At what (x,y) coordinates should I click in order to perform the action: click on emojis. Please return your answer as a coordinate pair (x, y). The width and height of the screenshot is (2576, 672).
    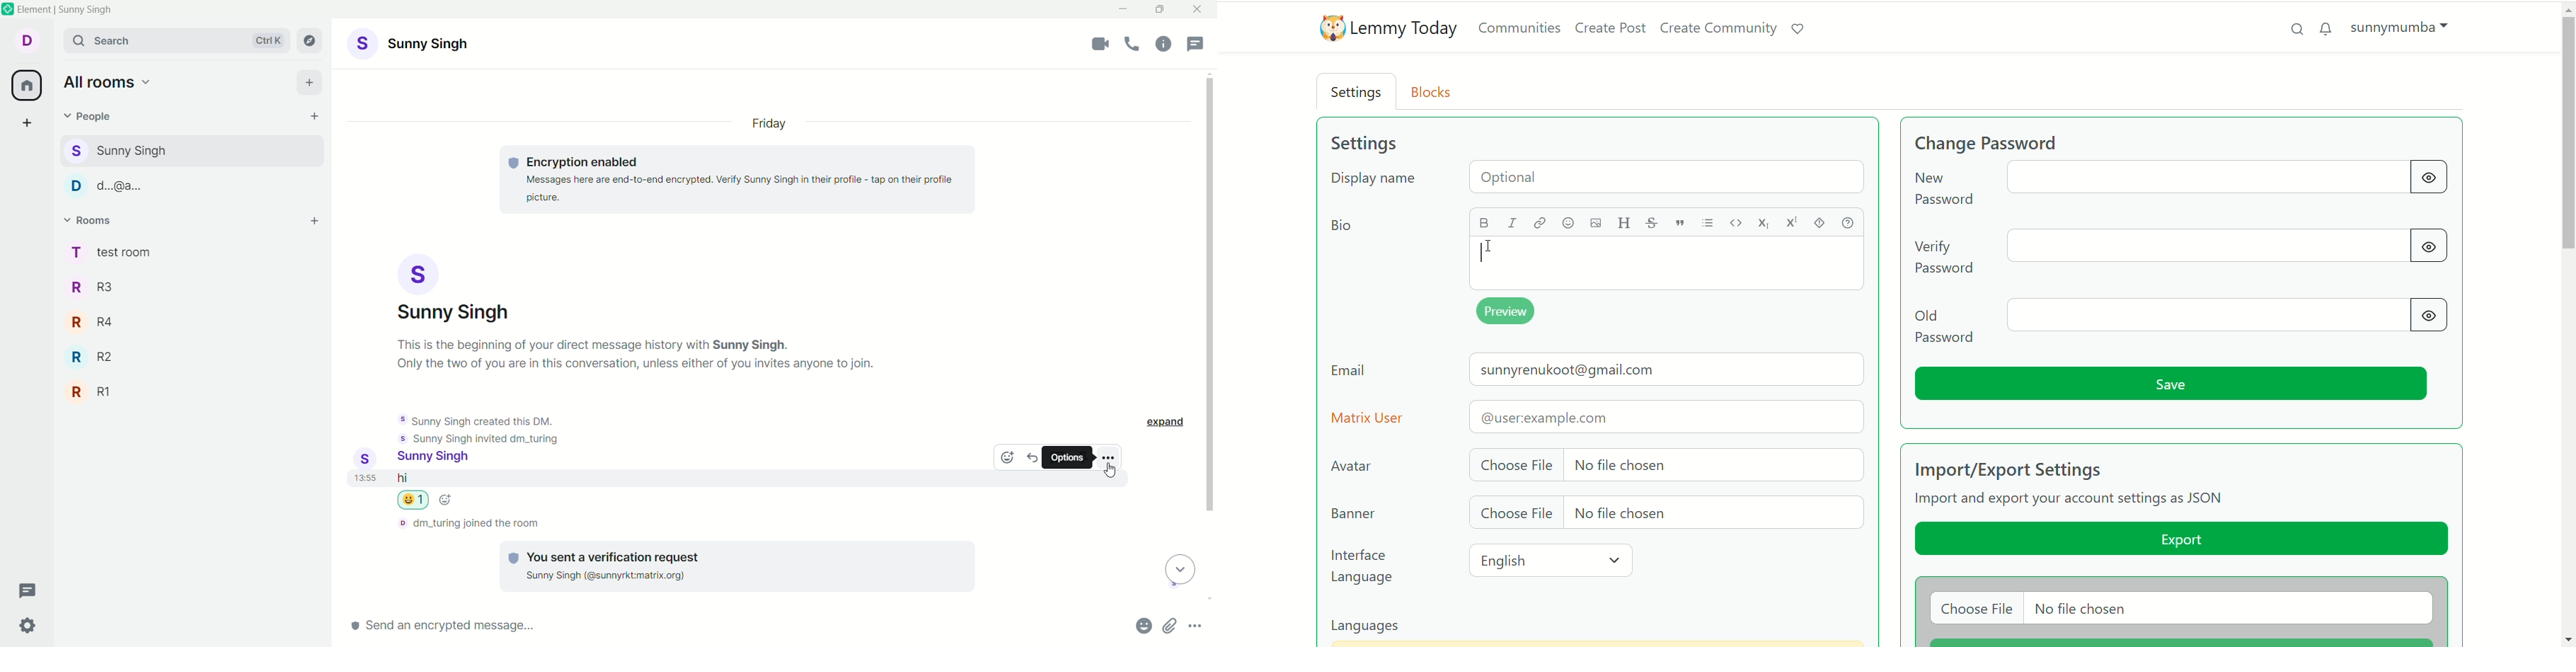
    Looking at the image, I should click on (1138, 628).